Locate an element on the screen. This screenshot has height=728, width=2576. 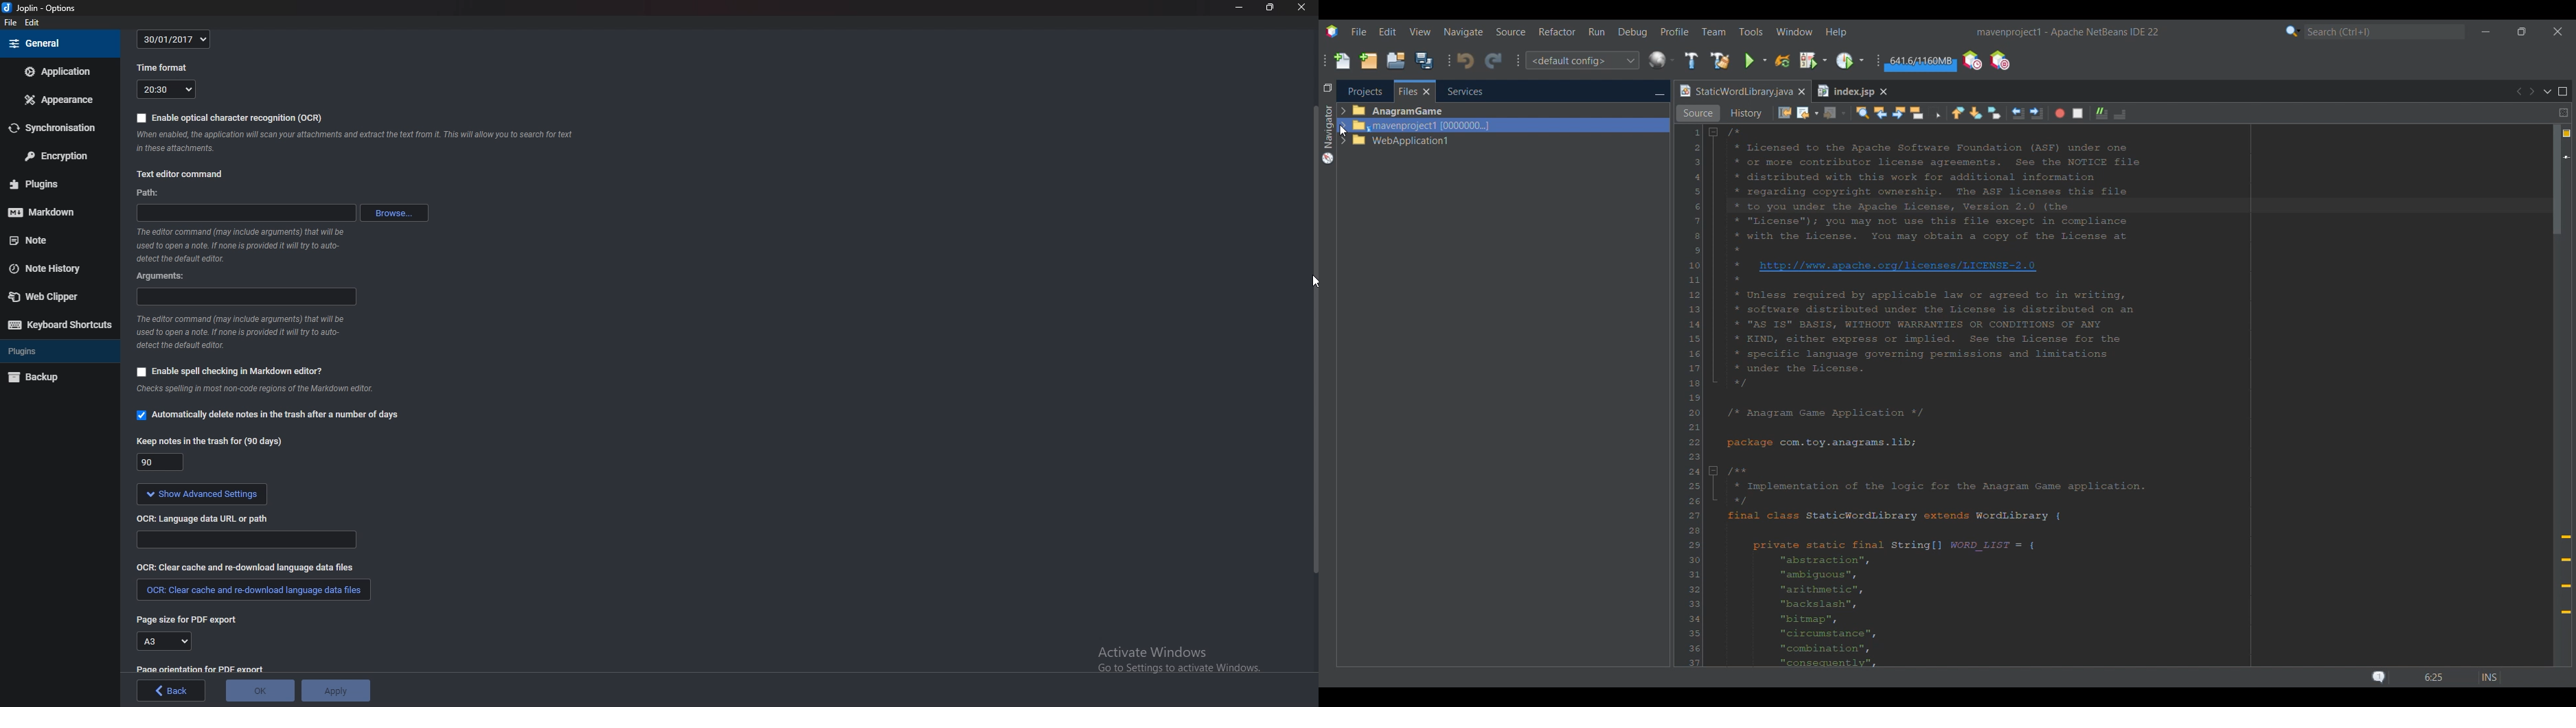
Info is located at coordinates (246, 244).